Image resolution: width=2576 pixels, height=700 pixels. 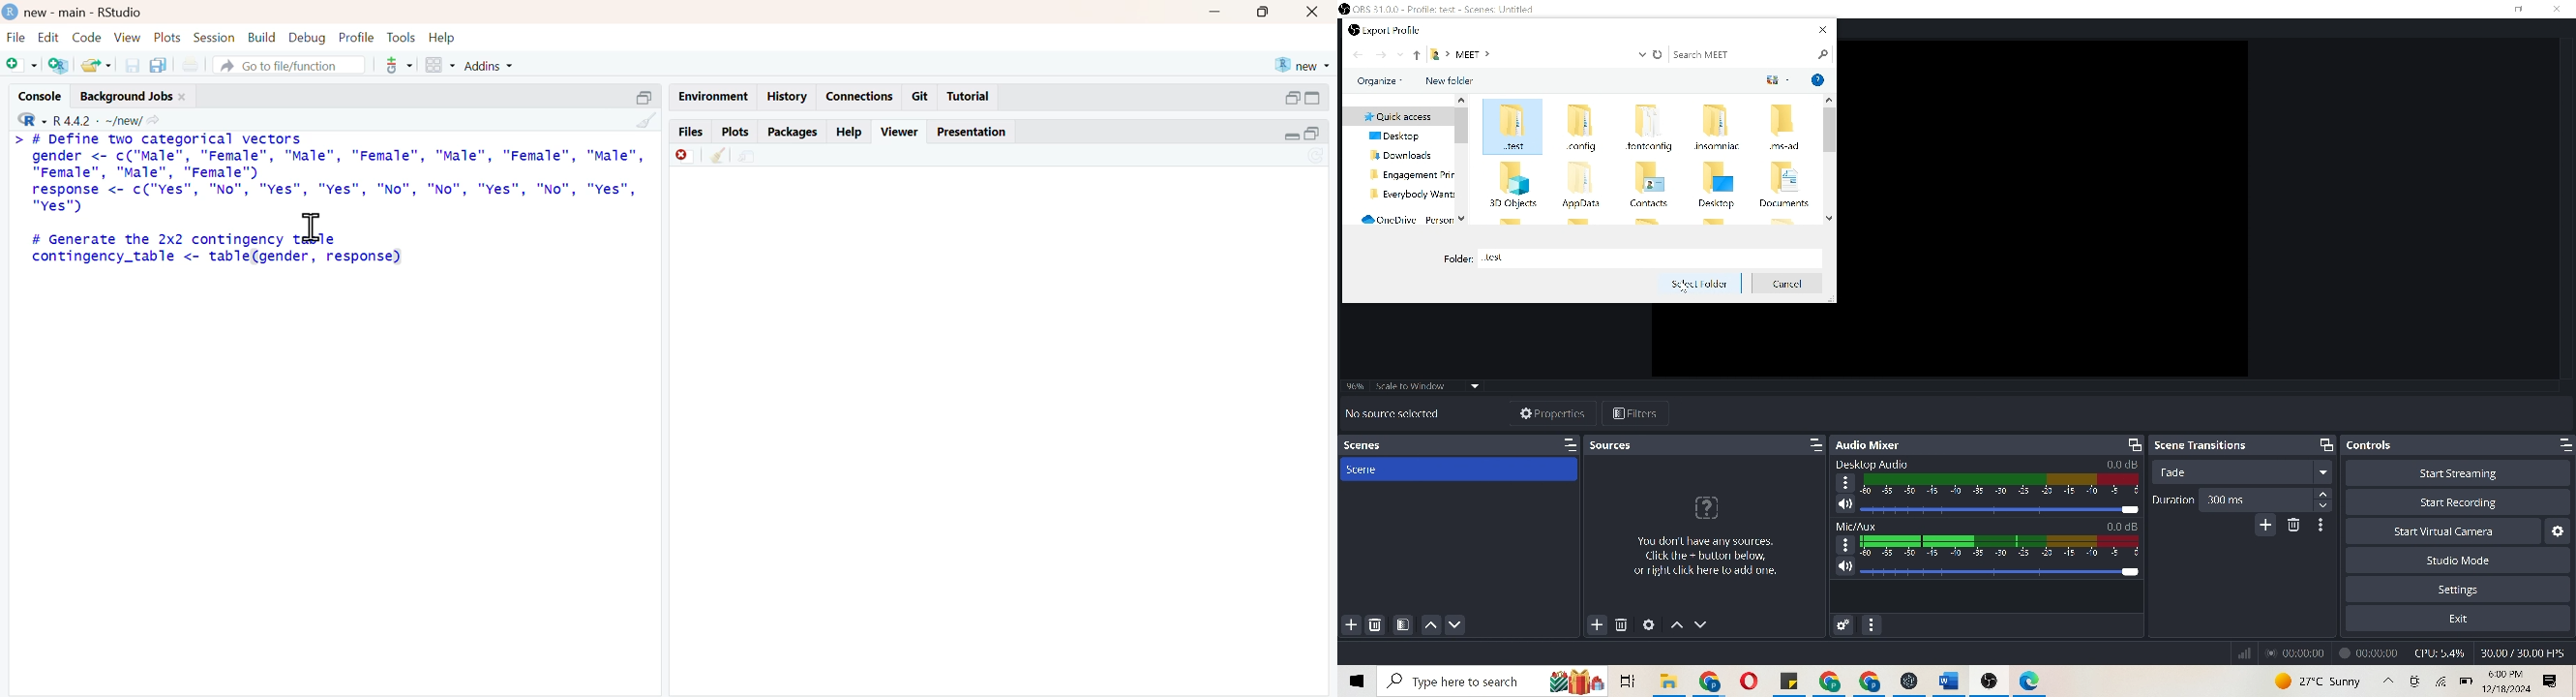 I want to click on You dont have any sources. Click the+button below, or right click here to add one, so click(x=1702, y=570).